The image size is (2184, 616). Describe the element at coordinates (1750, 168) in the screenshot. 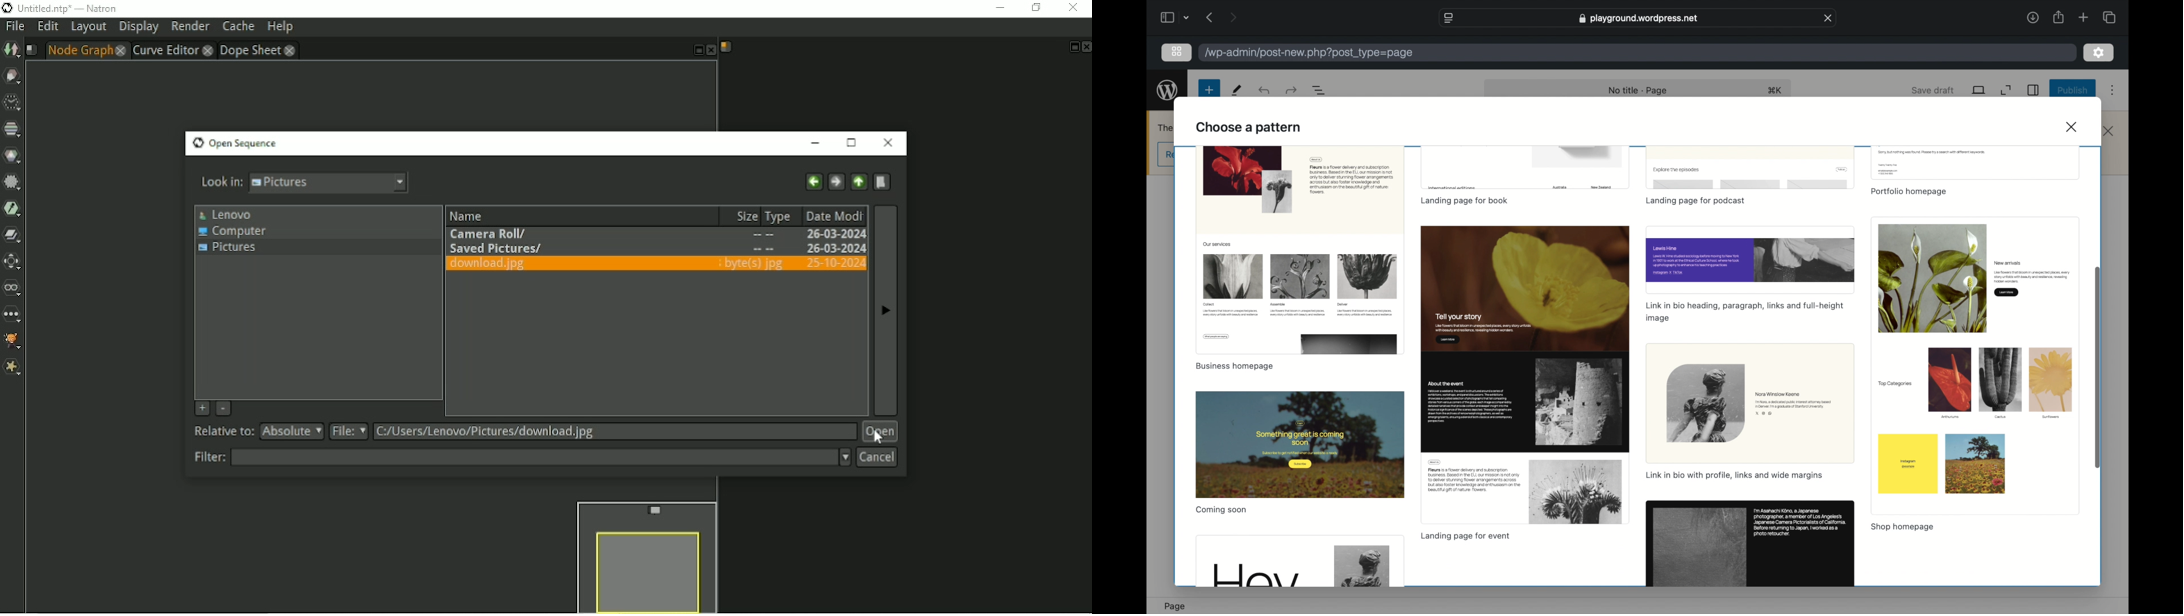

I see `preview` at that location.